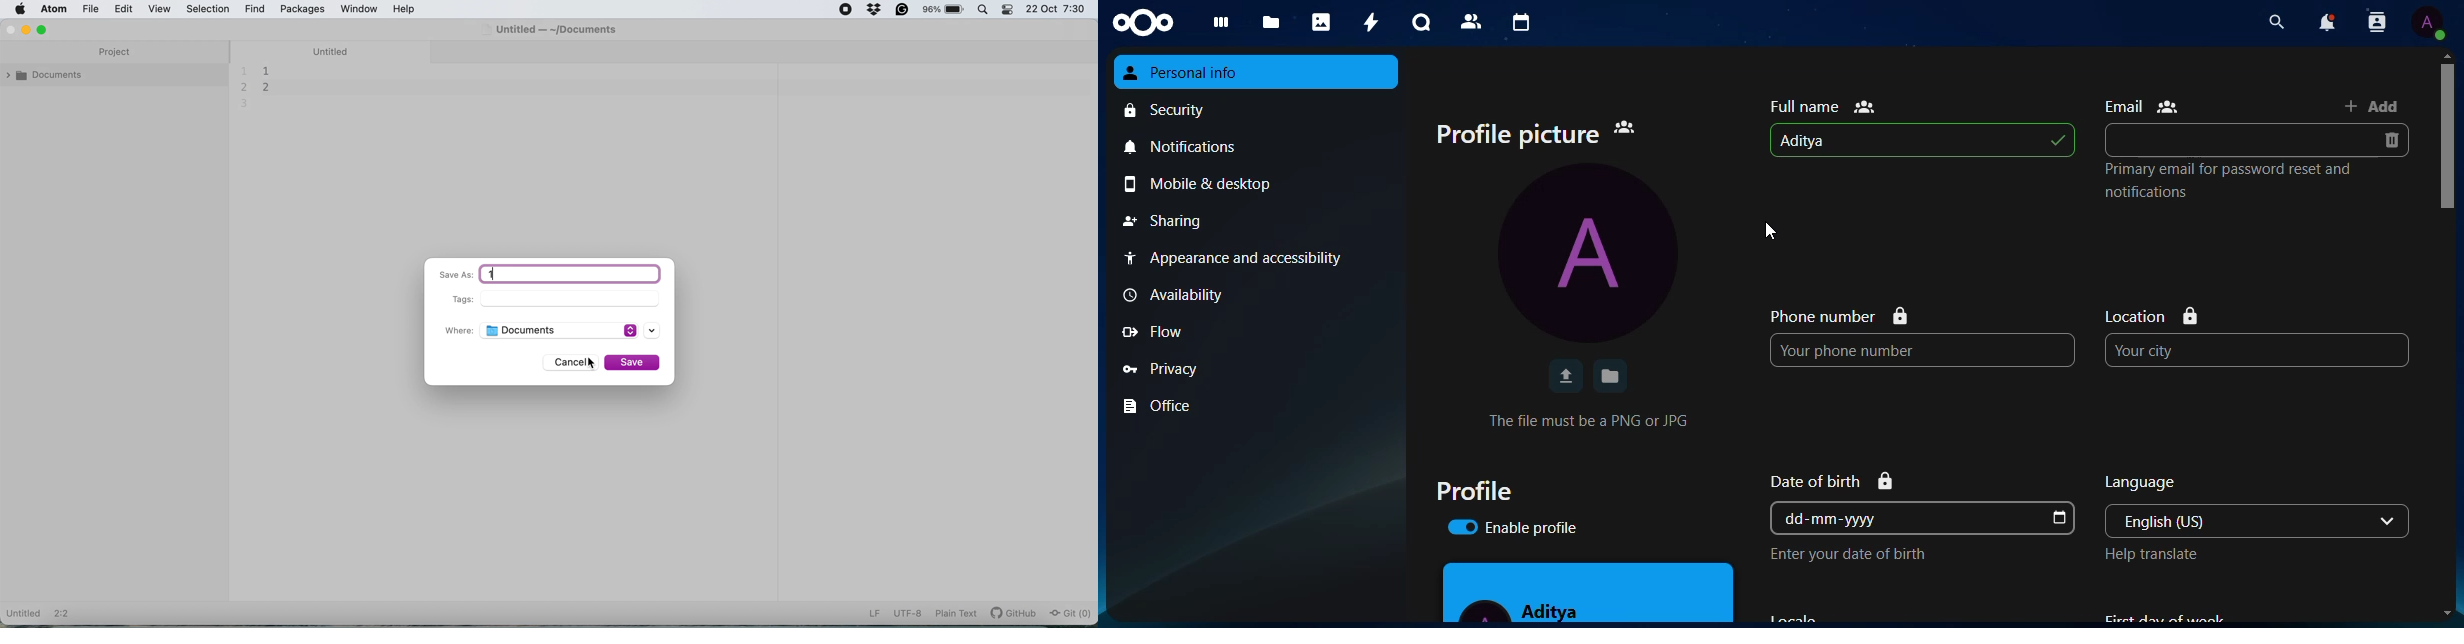  Describe the element at coordinates (1589, 592) in the screenshot. I see `profile preview changed` at that location.